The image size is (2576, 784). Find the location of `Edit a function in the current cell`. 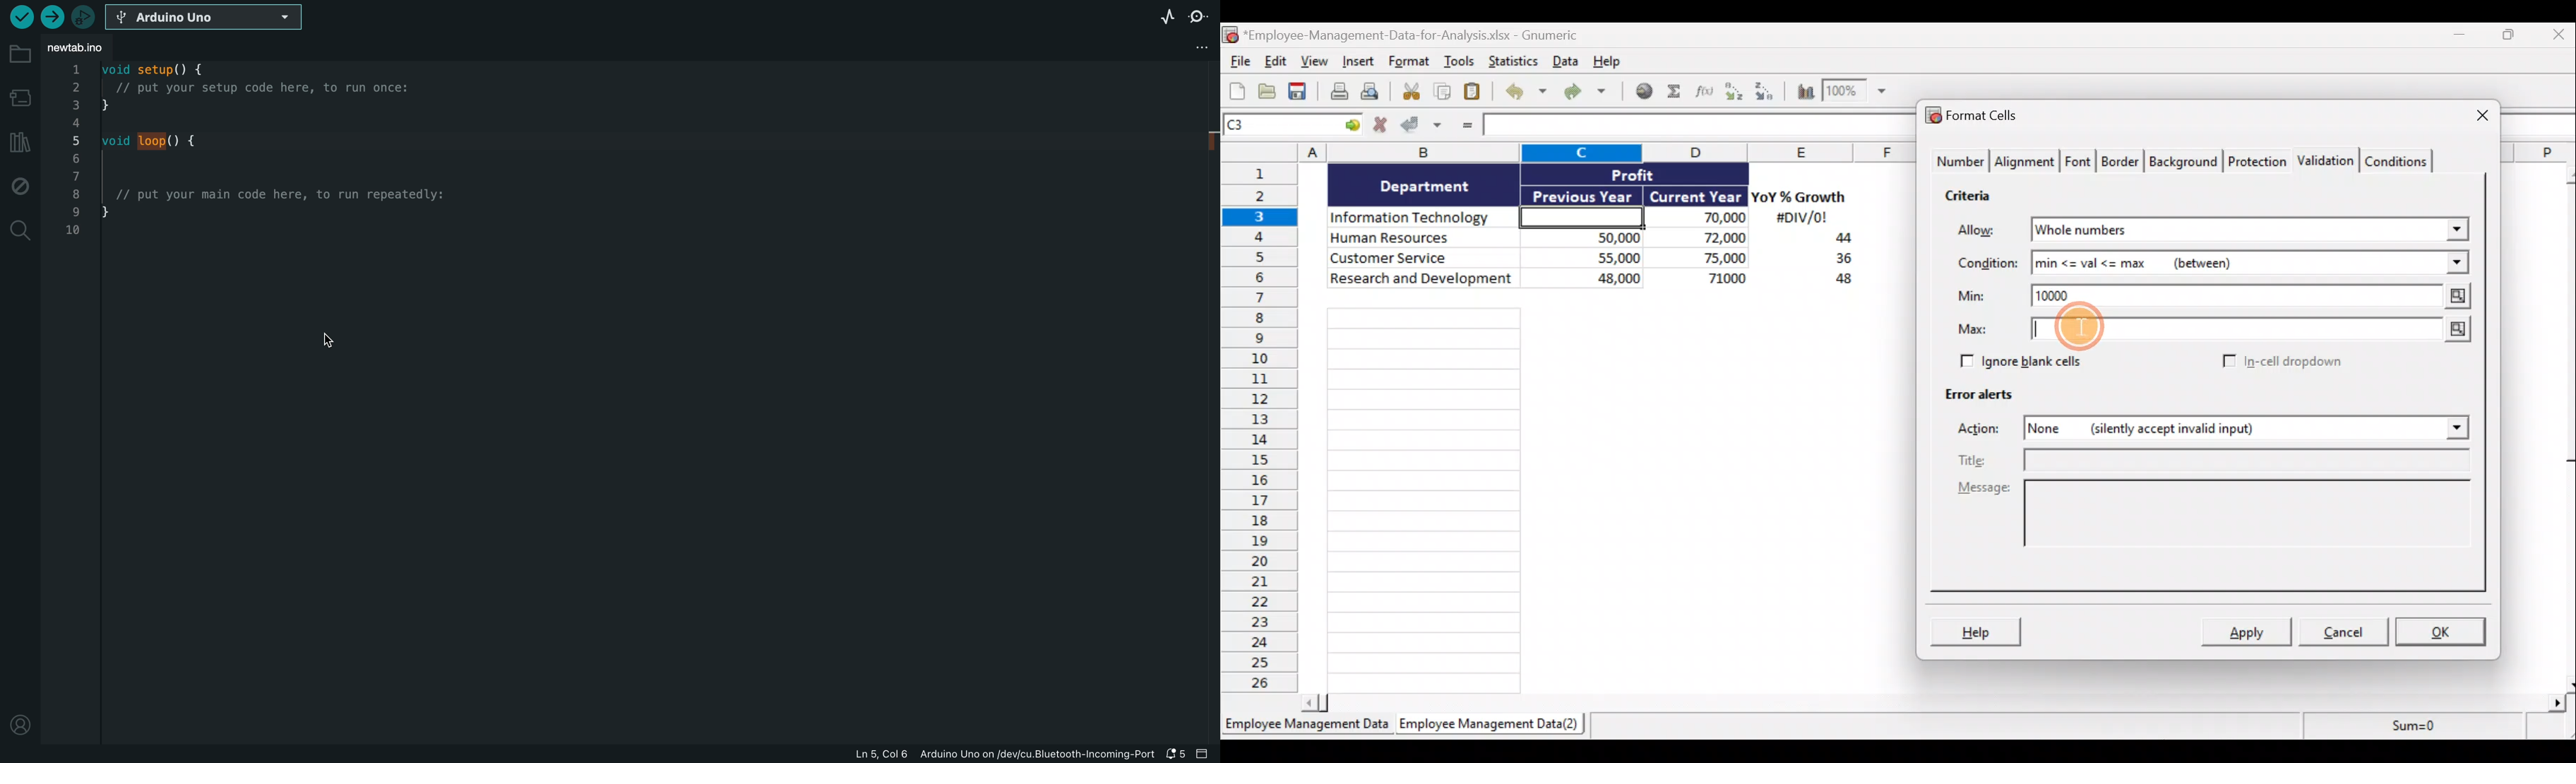

Edit a function in the current cell is located at coordinates (1705, 90).